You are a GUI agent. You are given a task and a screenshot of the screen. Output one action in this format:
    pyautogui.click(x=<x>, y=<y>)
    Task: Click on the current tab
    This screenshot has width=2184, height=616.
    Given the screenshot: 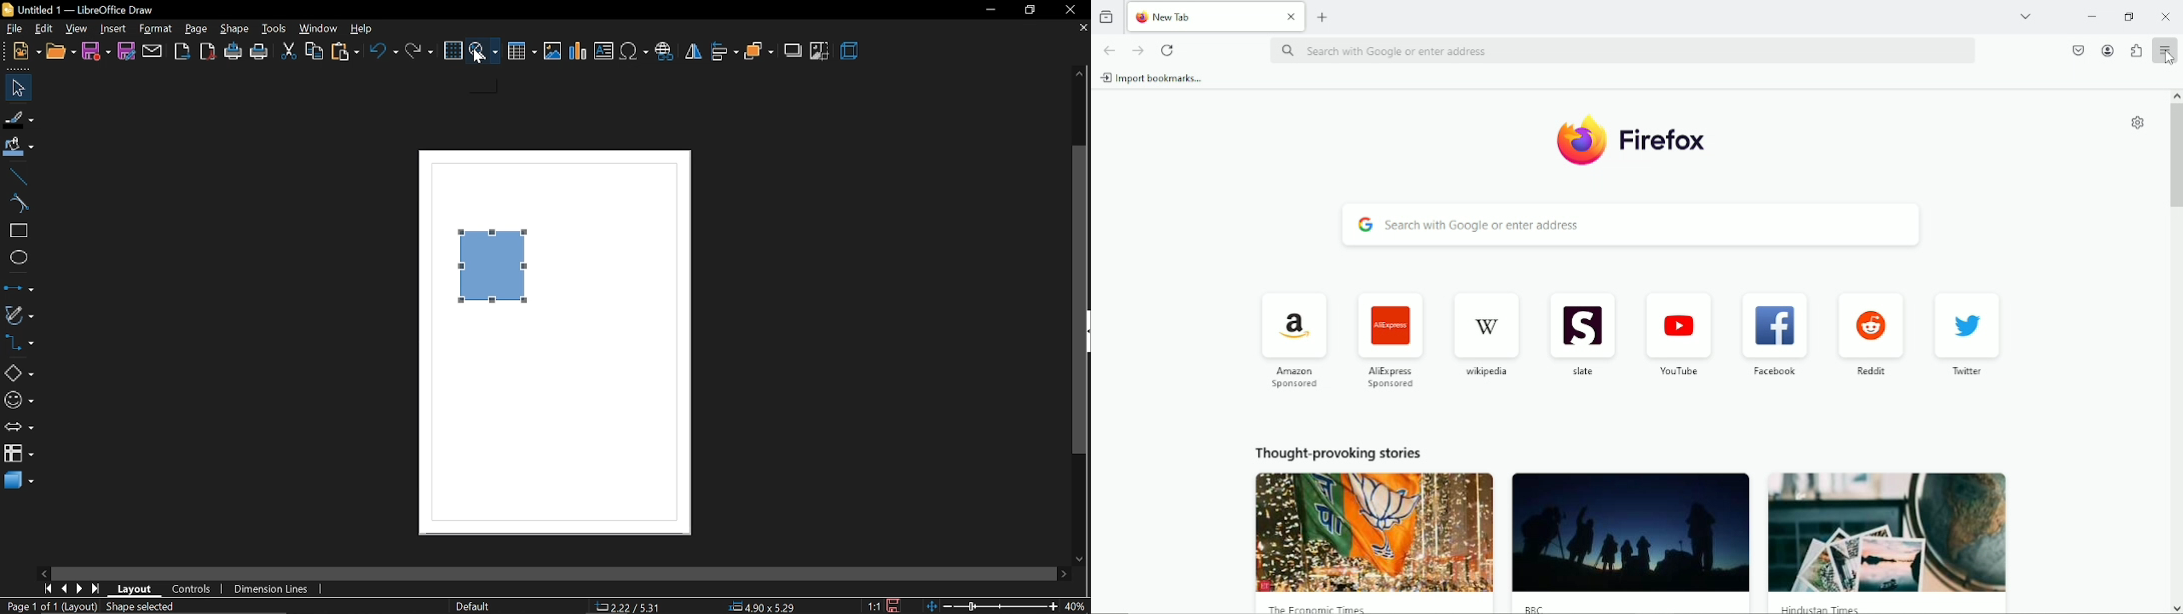 What is the action you would take?
    pyautogui.click(x=1202, y=16)
    